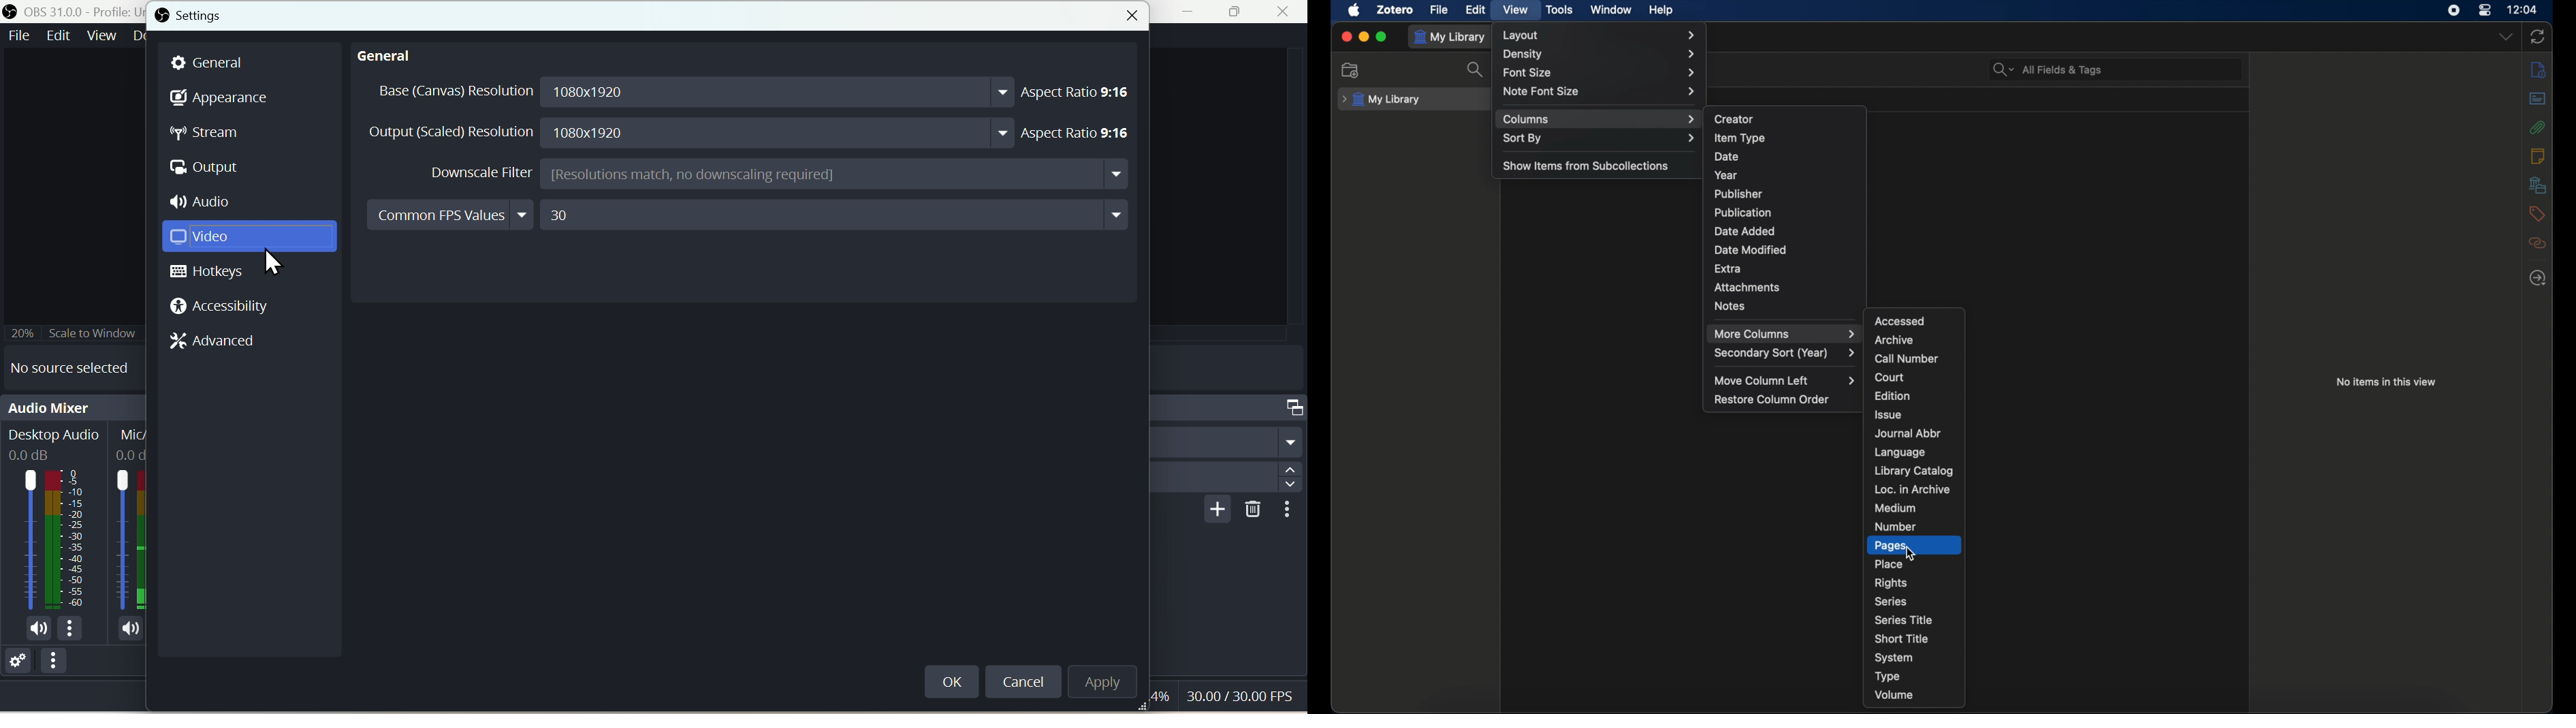  I want to click on Apply, so click(1098, 680).